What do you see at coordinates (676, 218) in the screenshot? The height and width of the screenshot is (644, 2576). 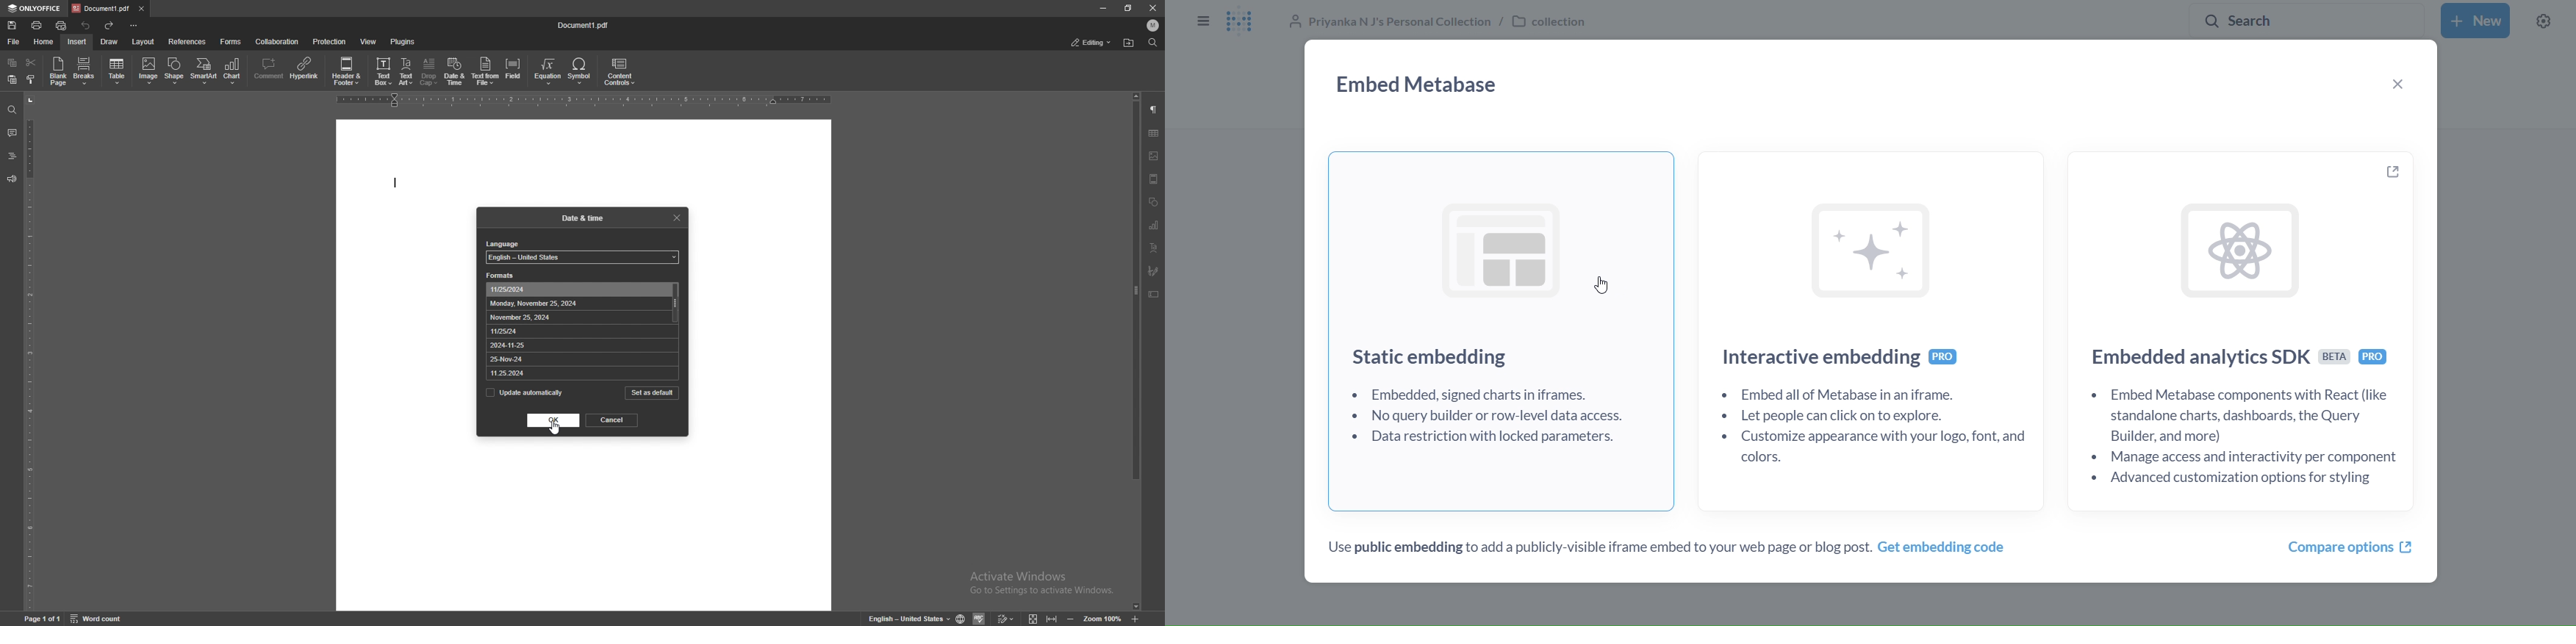 I see `close` at bounding box center [676, 218].